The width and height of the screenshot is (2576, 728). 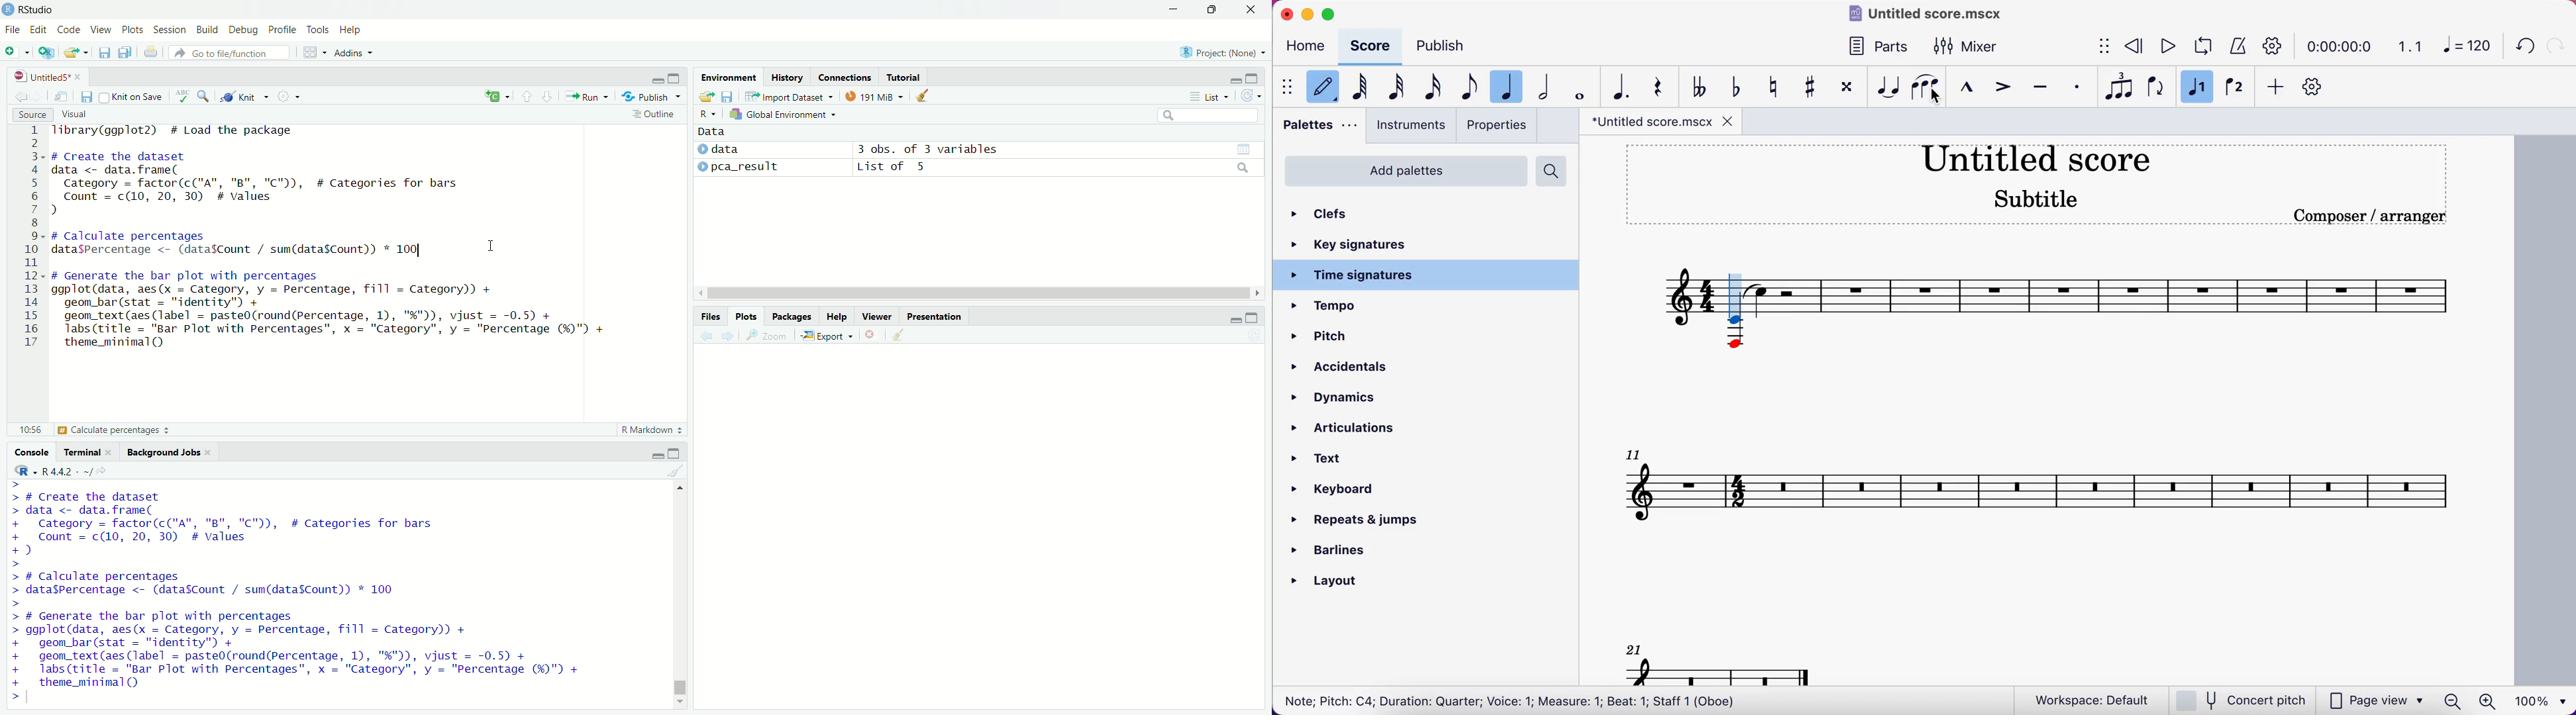 I want to click on 64th note, so click(x=1364, y=88).